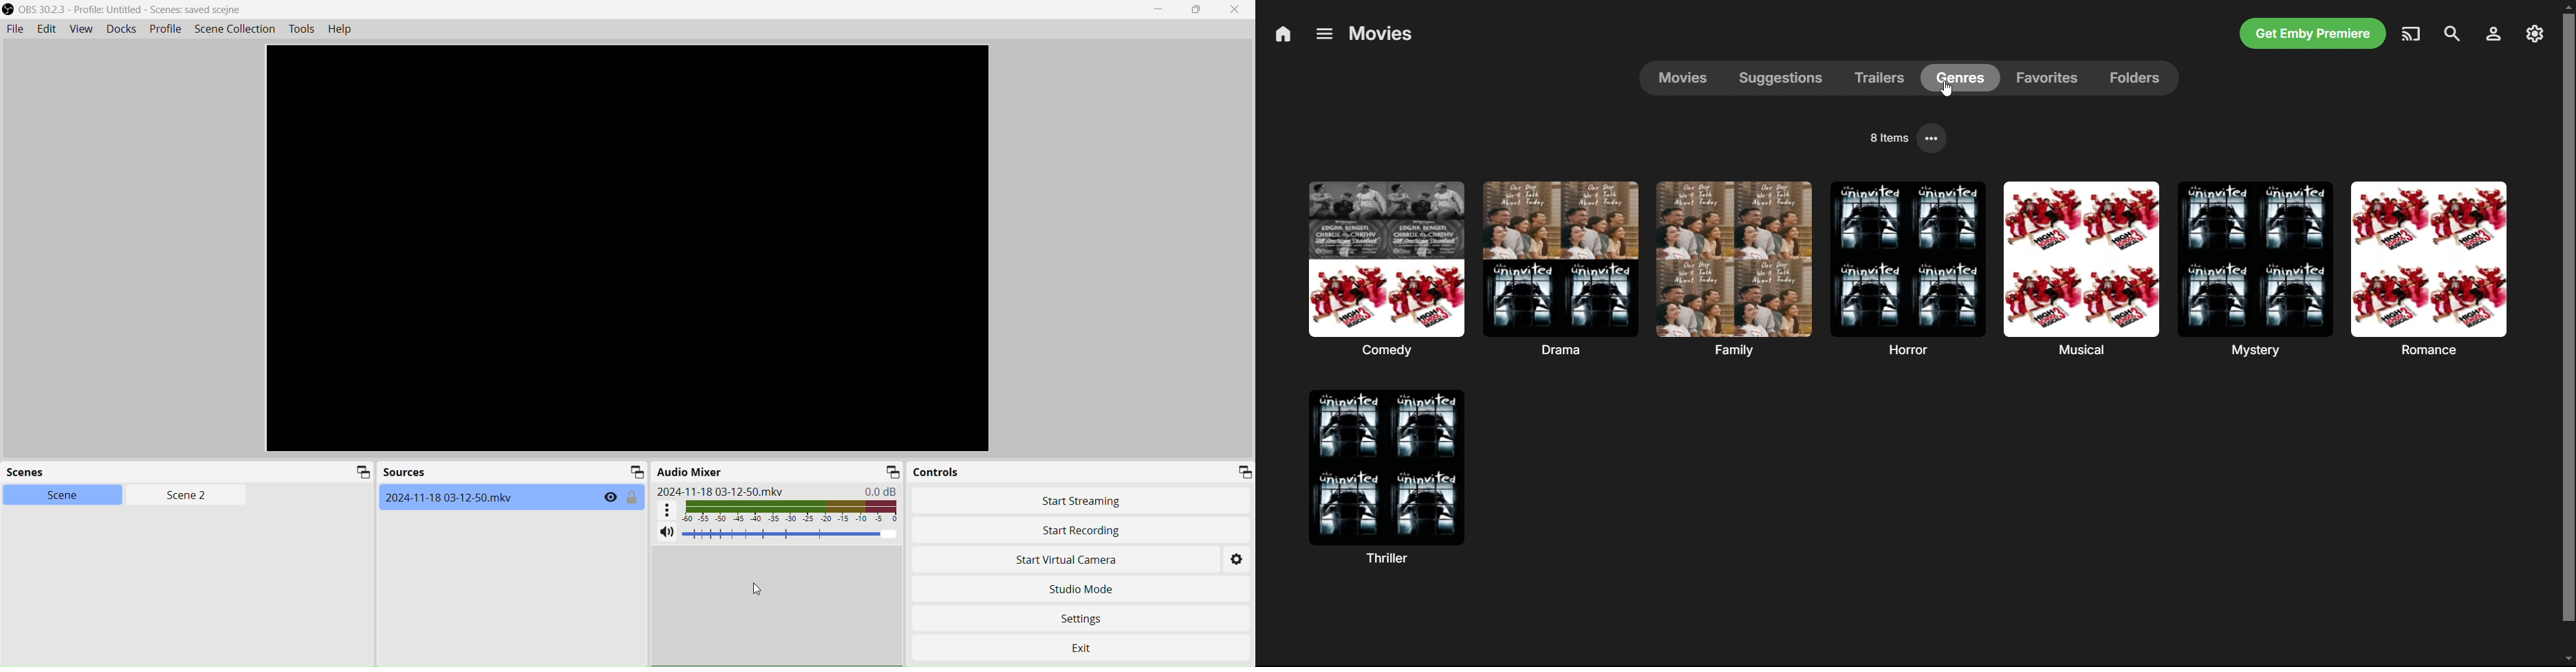  Describe the element at coordinates (939, 472) in the screenshot. I see `Controls` at that location.